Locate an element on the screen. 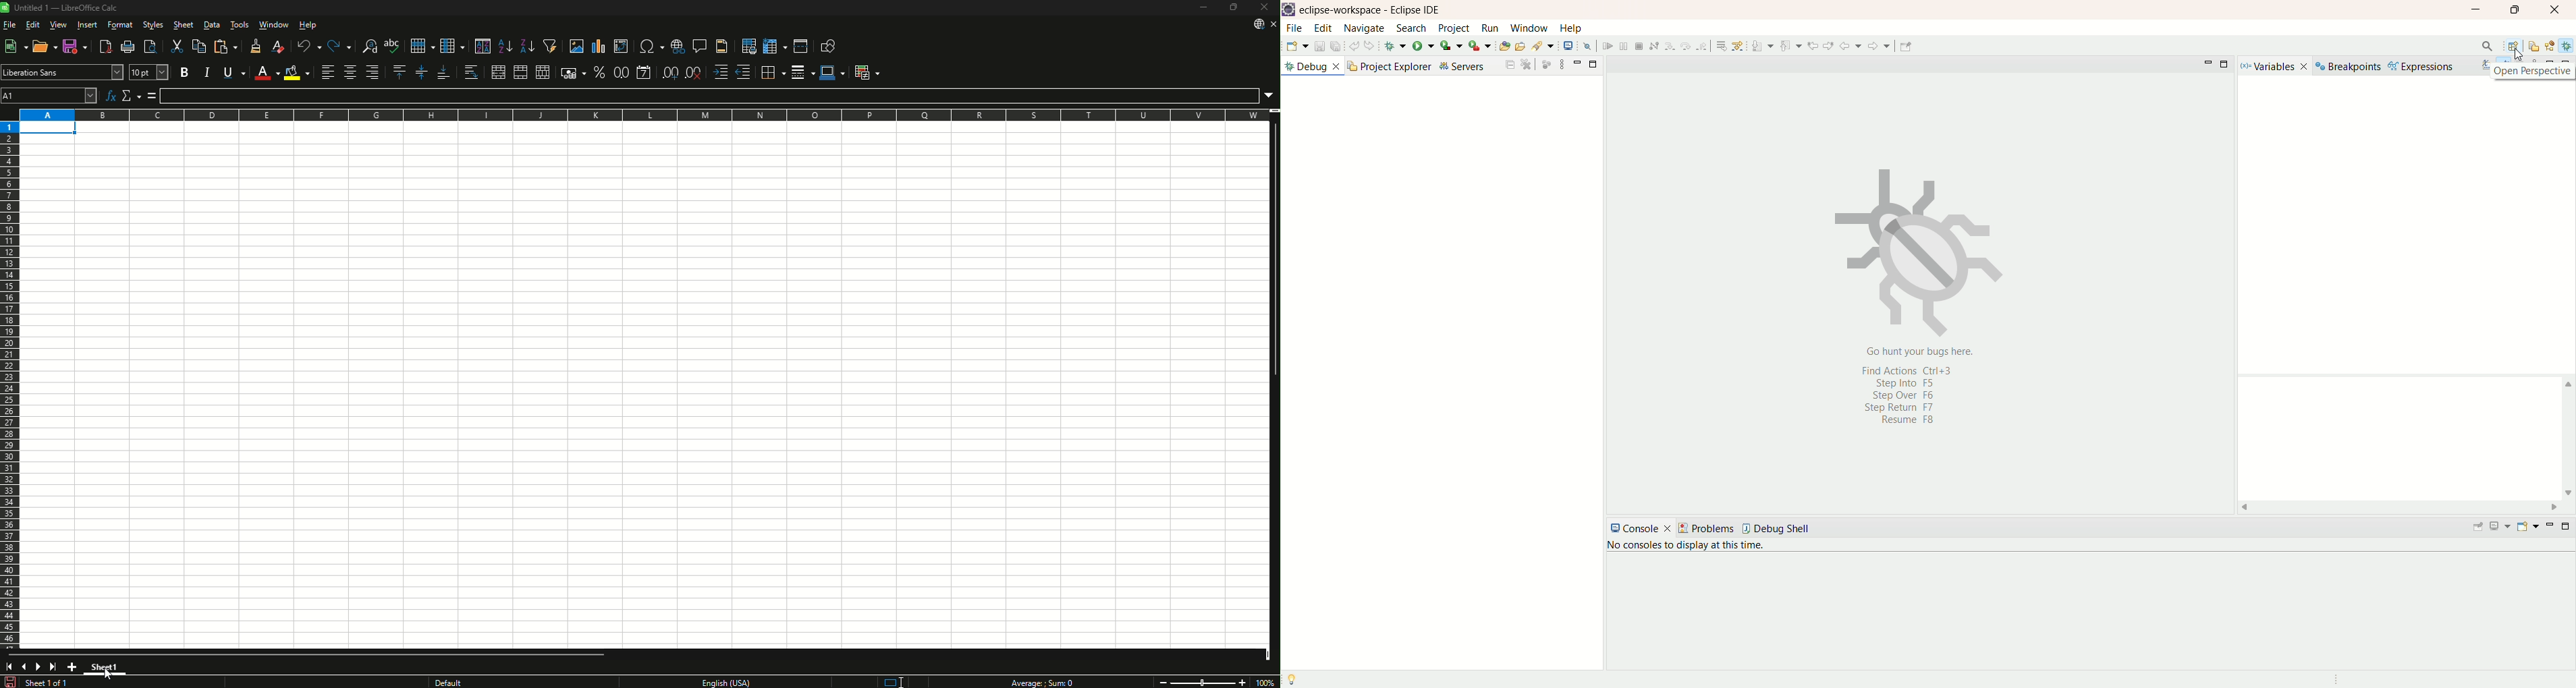  project explorer is located at coordinates (1389, 68).